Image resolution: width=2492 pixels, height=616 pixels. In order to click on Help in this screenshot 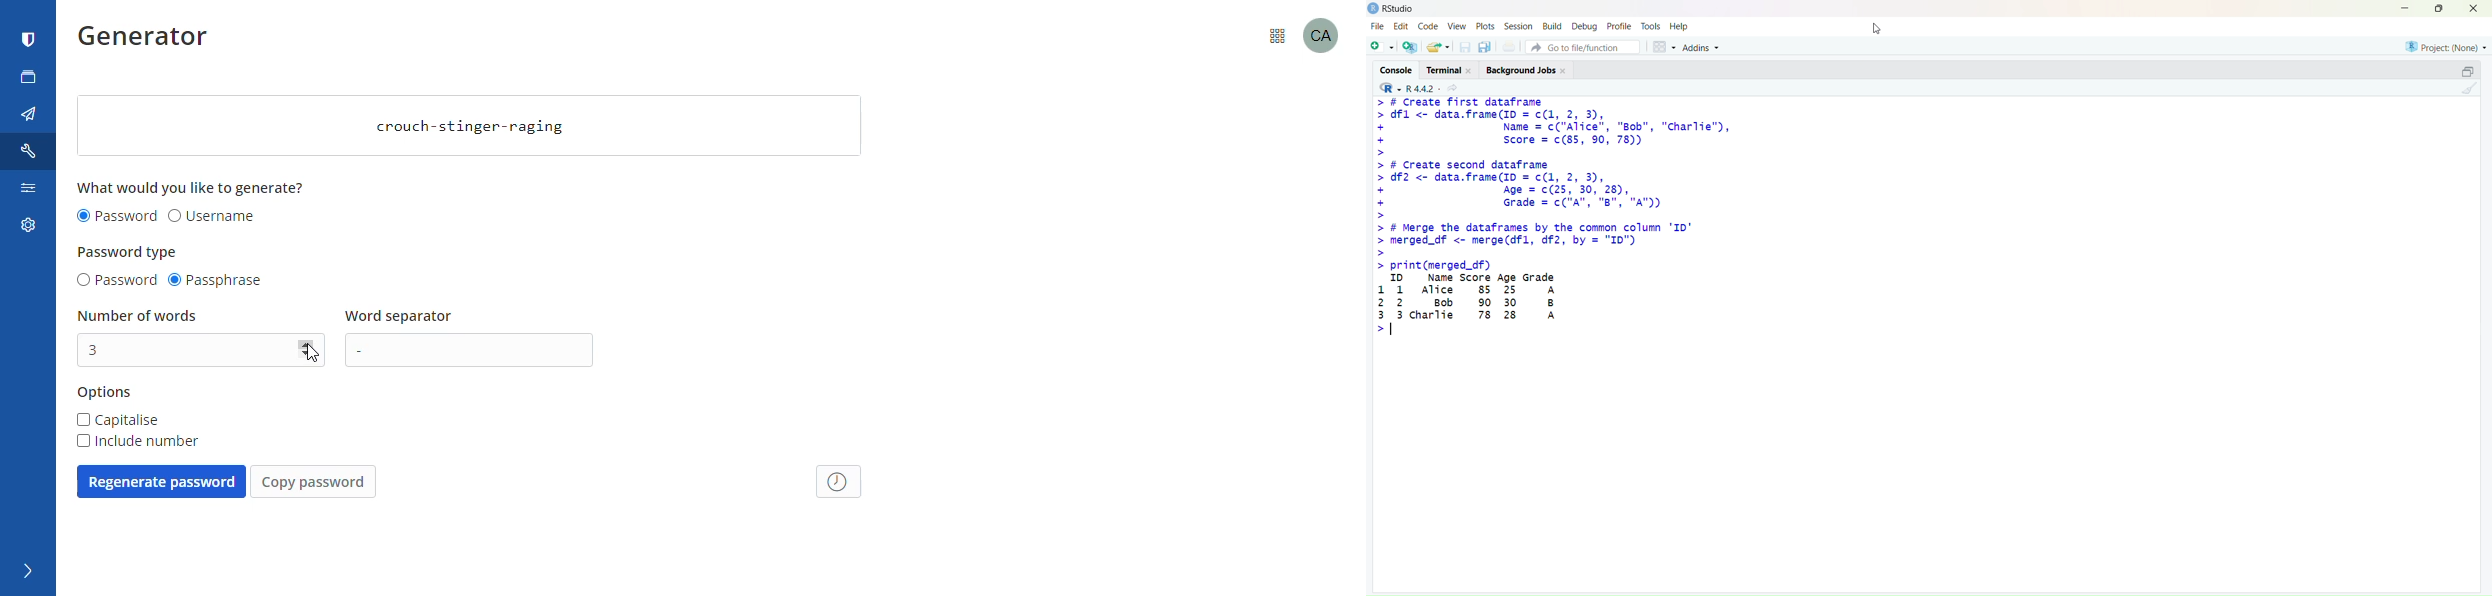, I will do `click(1678, 26)`.